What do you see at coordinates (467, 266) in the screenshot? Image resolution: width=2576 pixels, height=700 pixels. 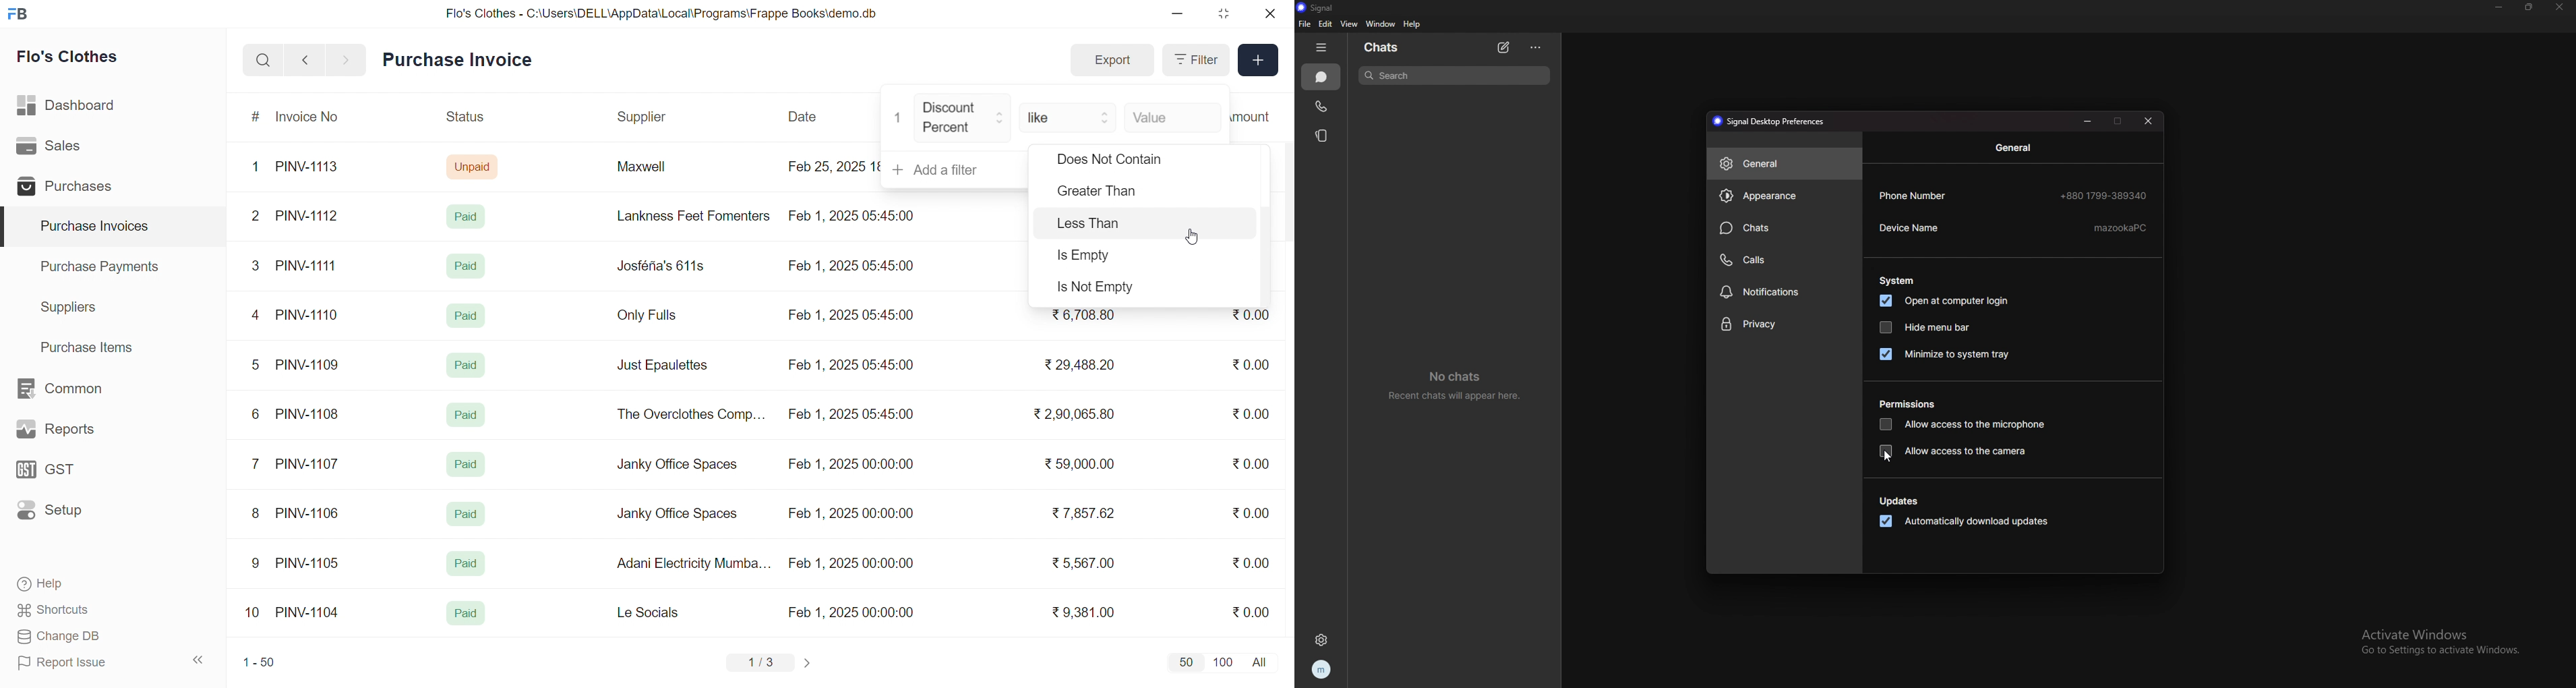 I see `Paid` at bounding box center [467, 266].